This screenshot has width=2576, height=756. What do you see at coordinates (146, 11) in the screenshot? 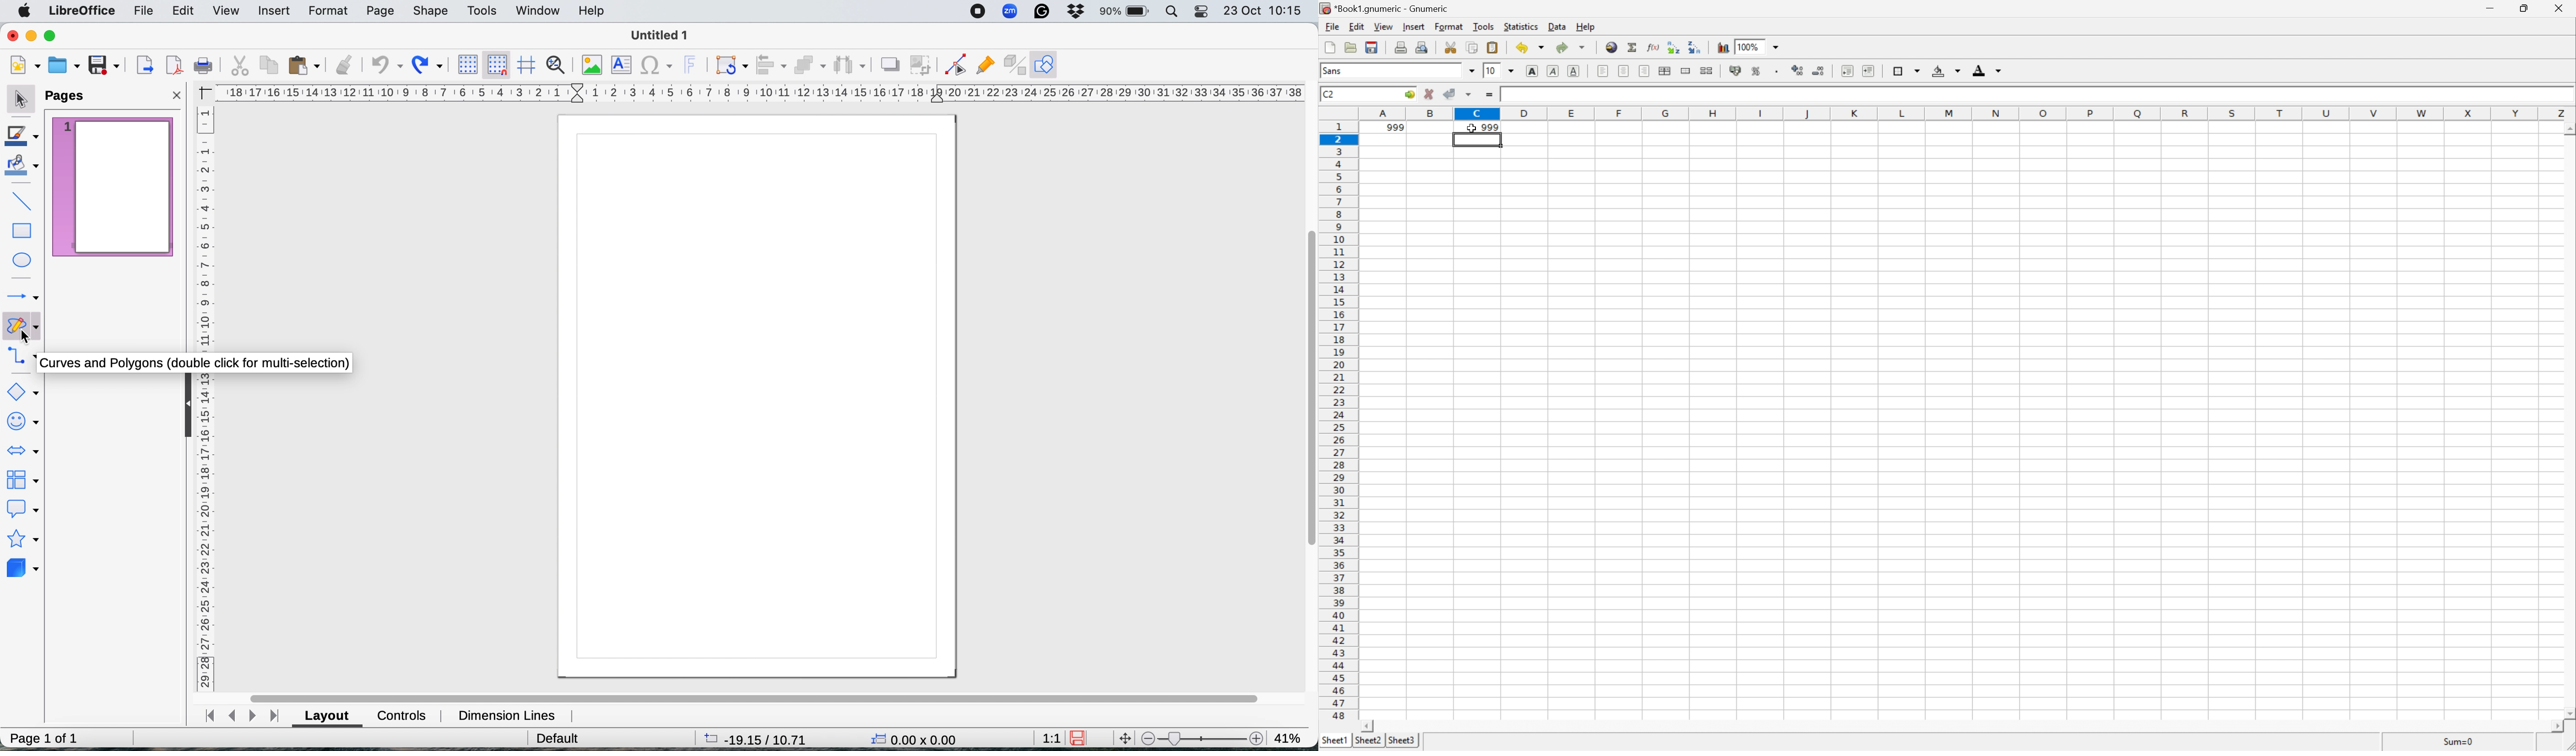
I see `file` at bounding box center [146, 11].